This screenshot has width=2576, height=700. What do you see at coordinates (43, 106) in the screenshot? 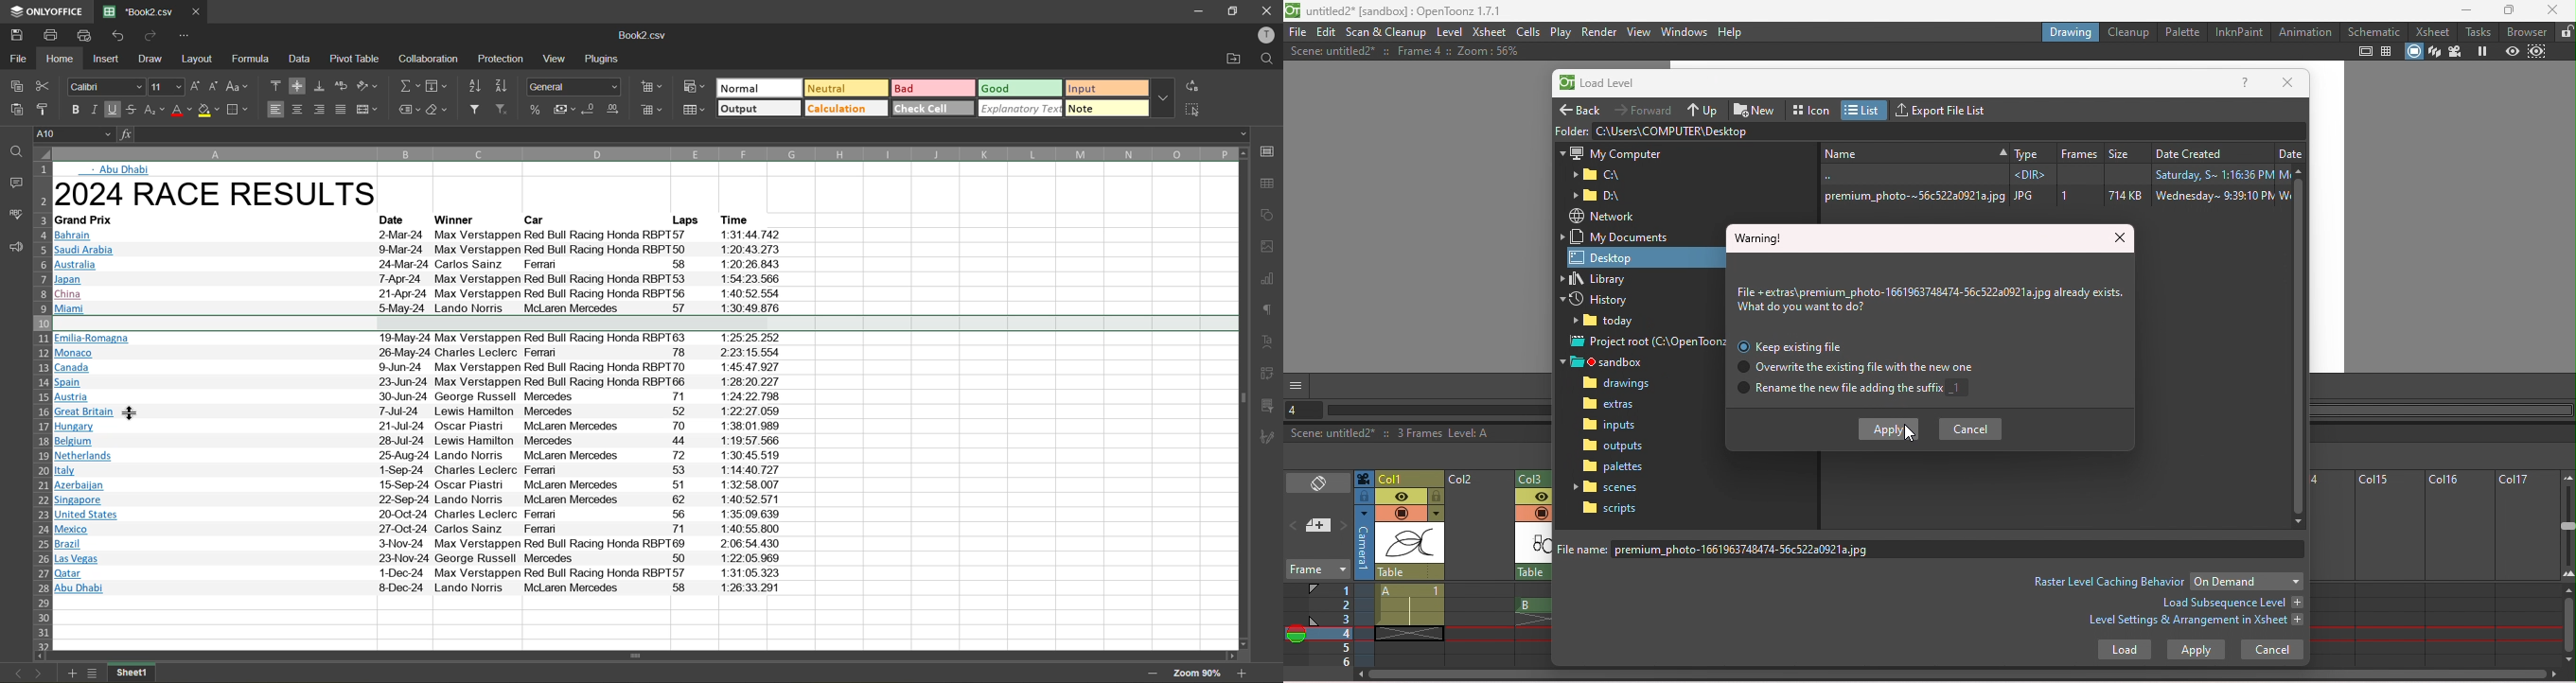
I see `copy style` at bounding box center [43, 106].